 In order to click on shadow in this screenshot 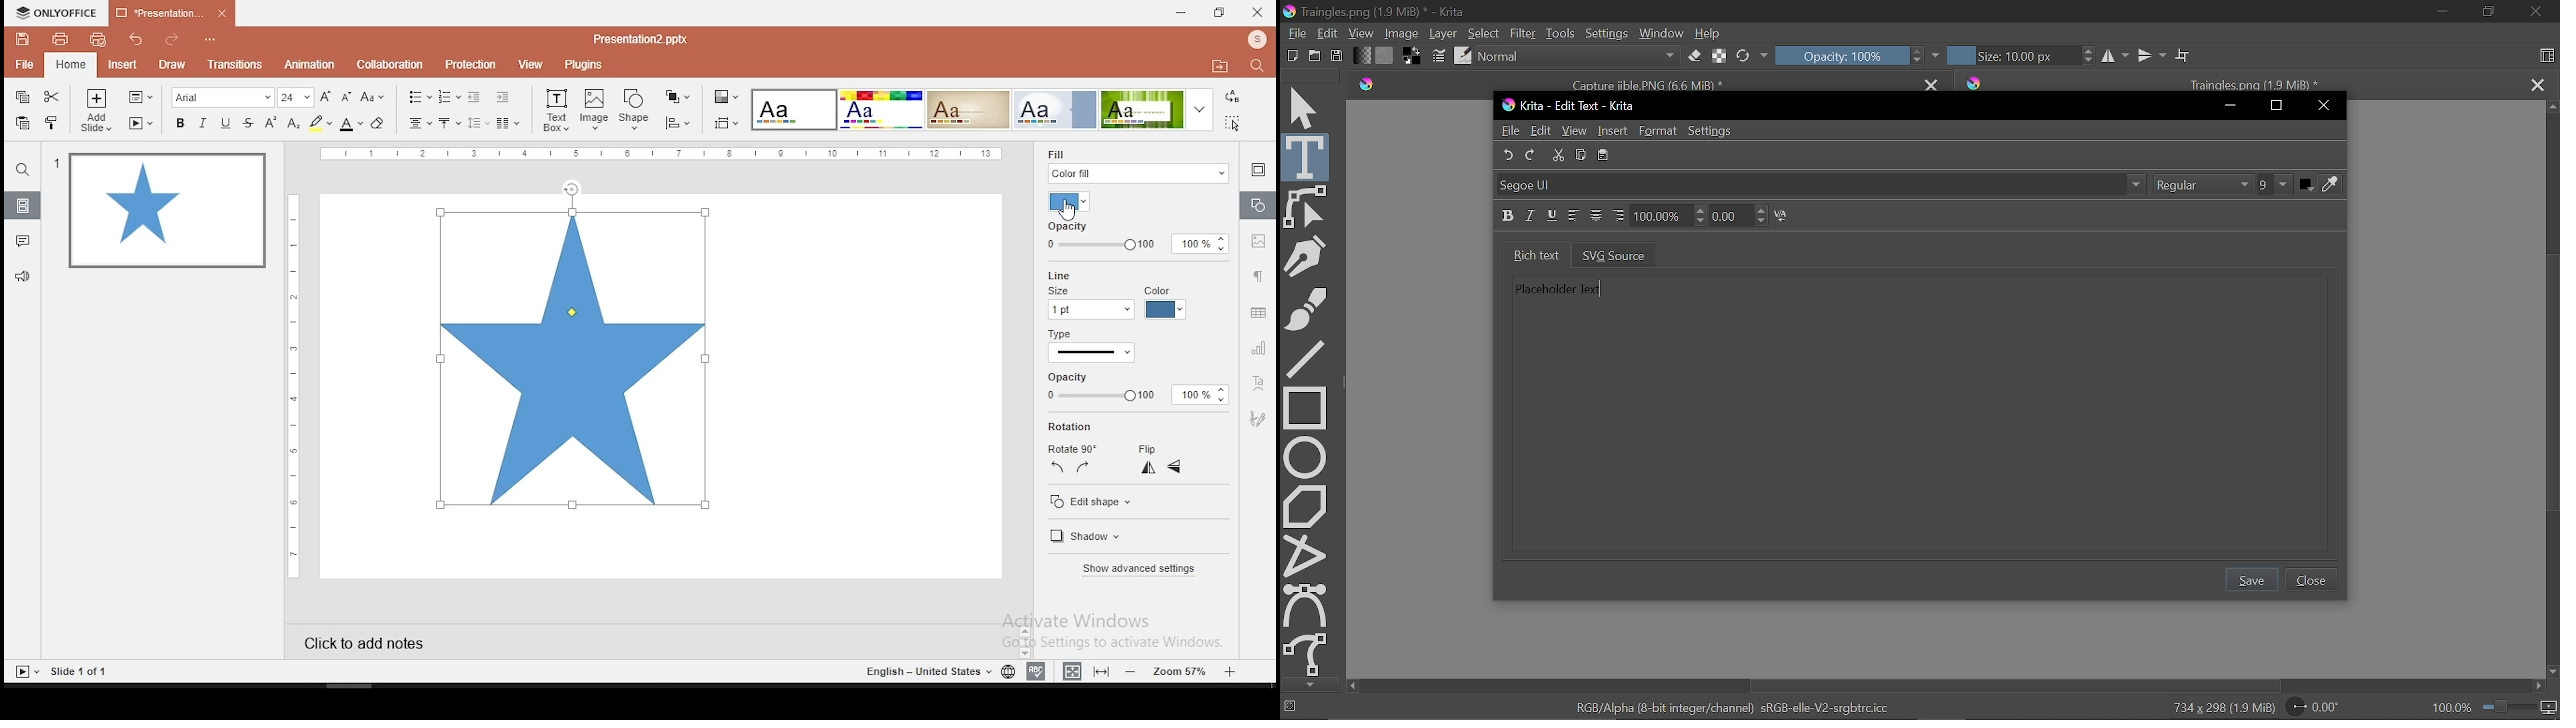, I will do `click(1085, 537)`.